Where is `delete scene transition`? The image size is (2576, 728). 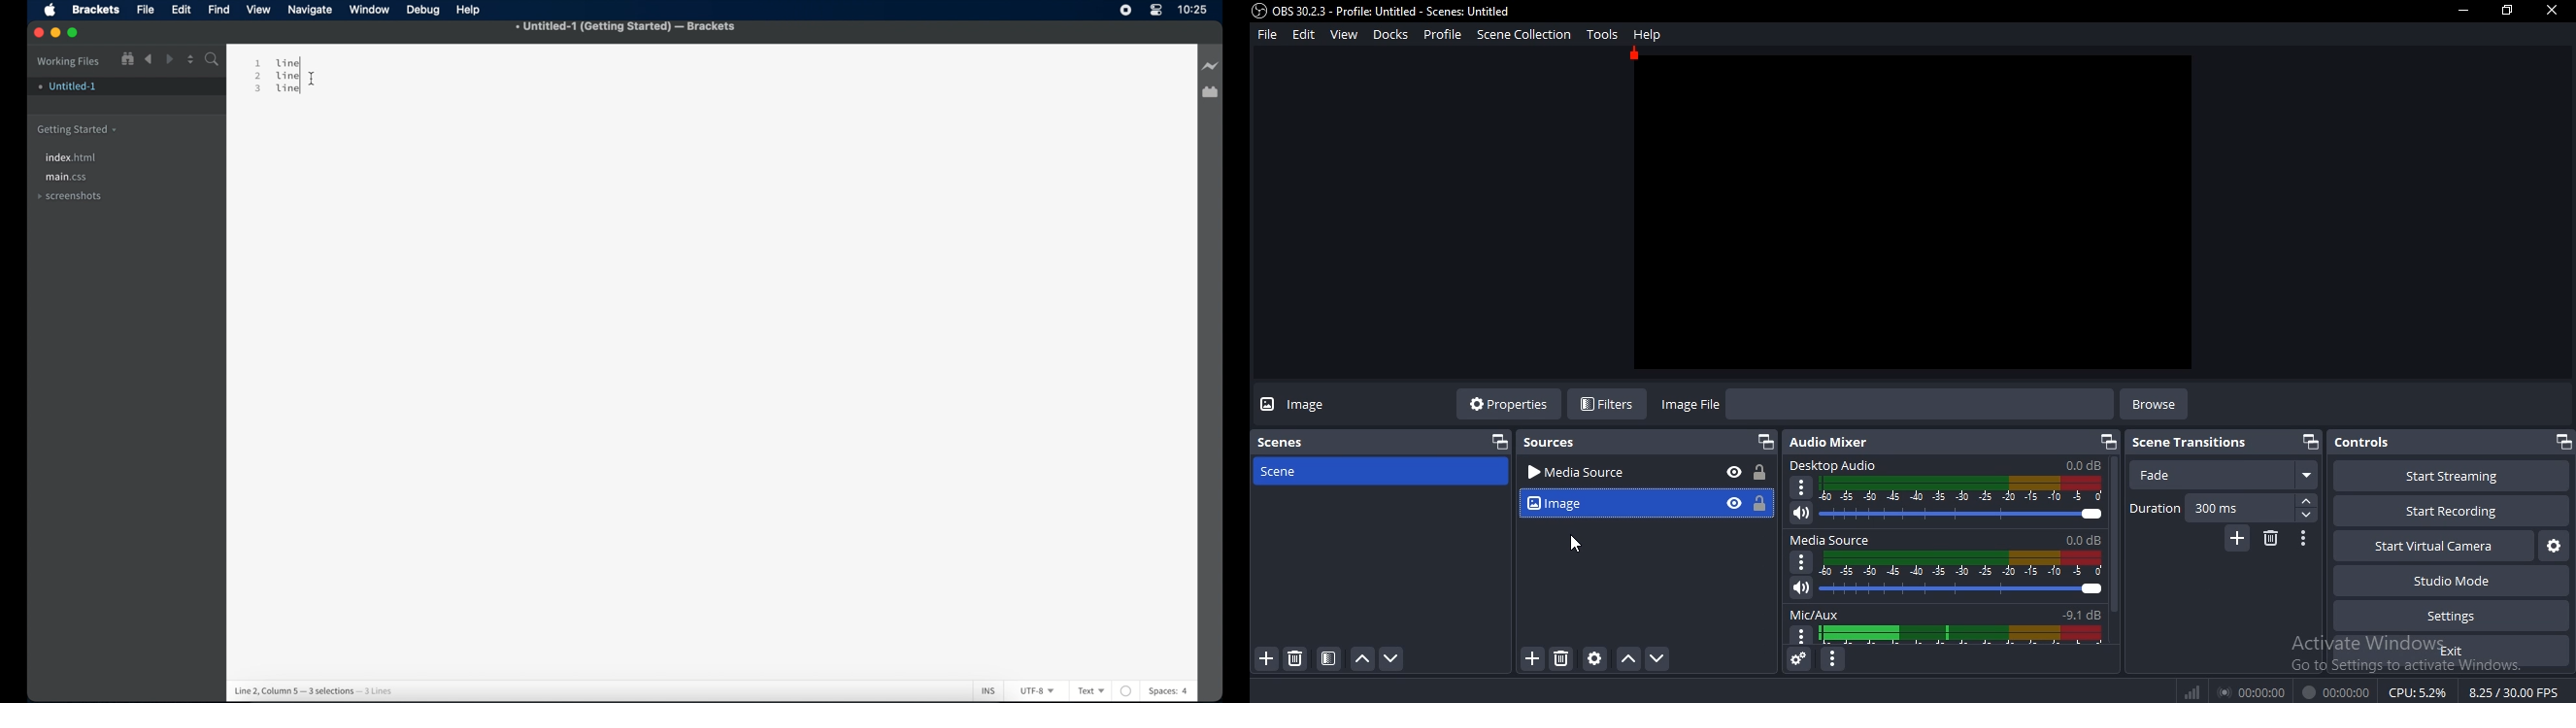
delete scene transition is located at coordinates (2268, 539).